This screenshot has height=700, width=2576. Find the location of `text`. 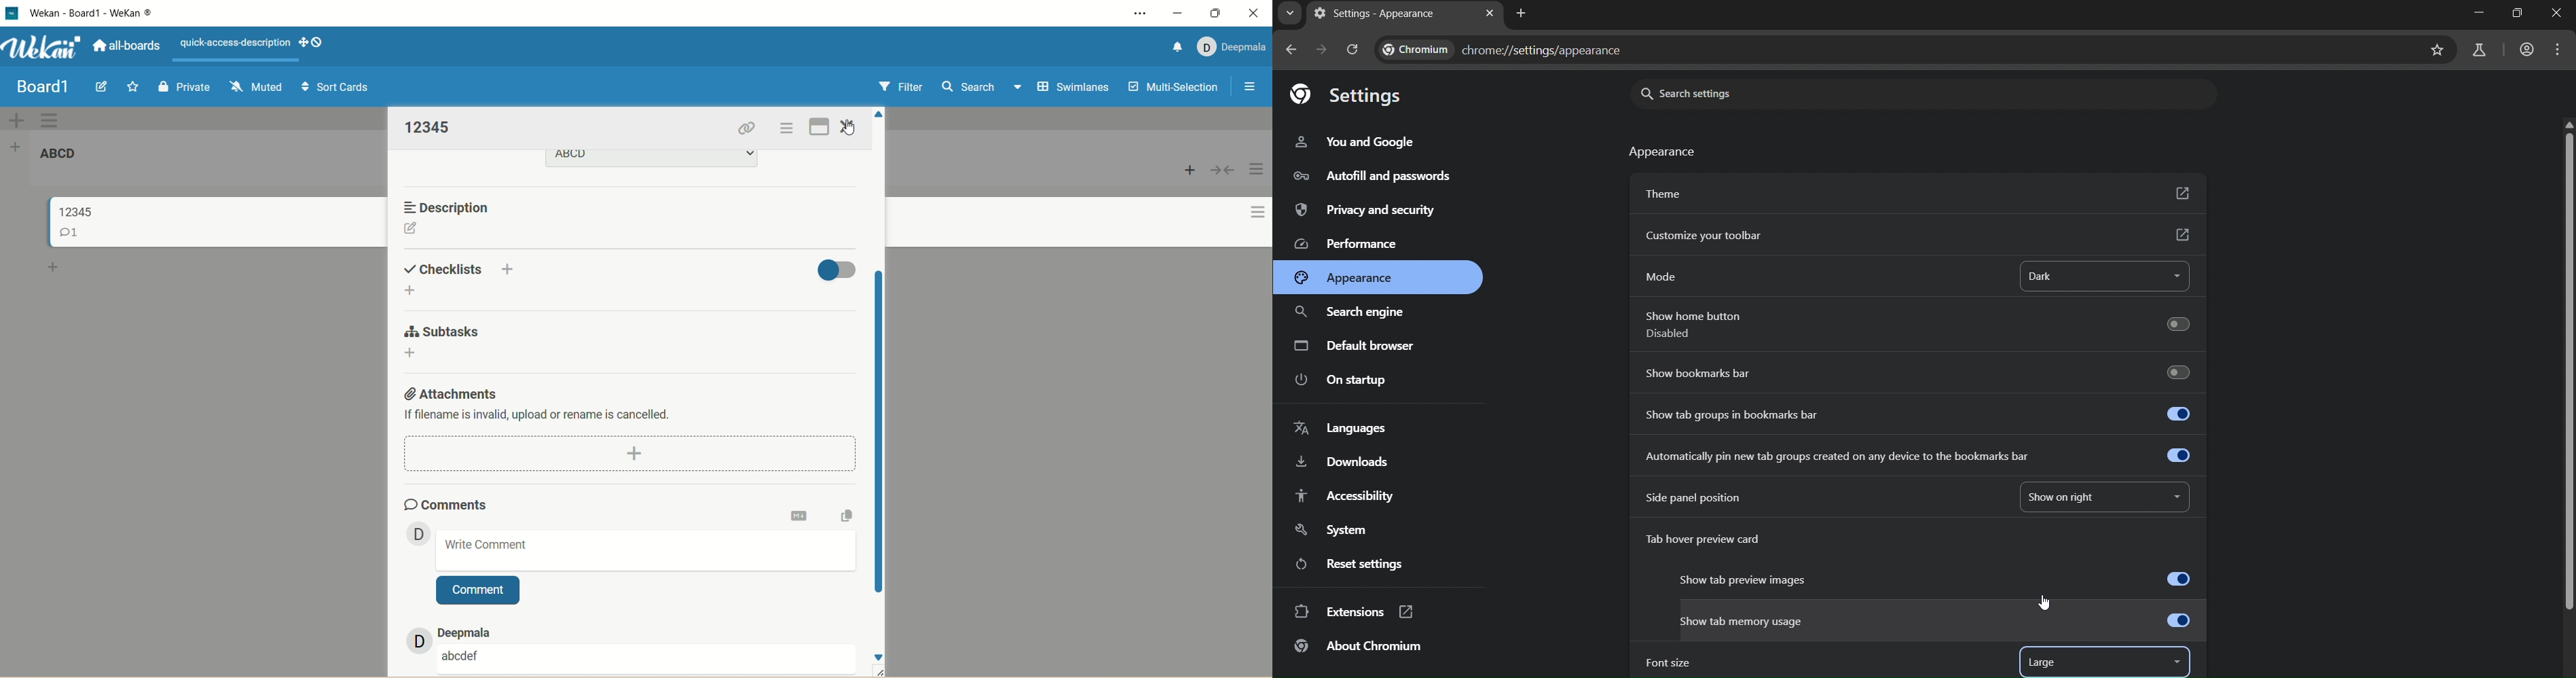

text is located at coordinates (540, 416).